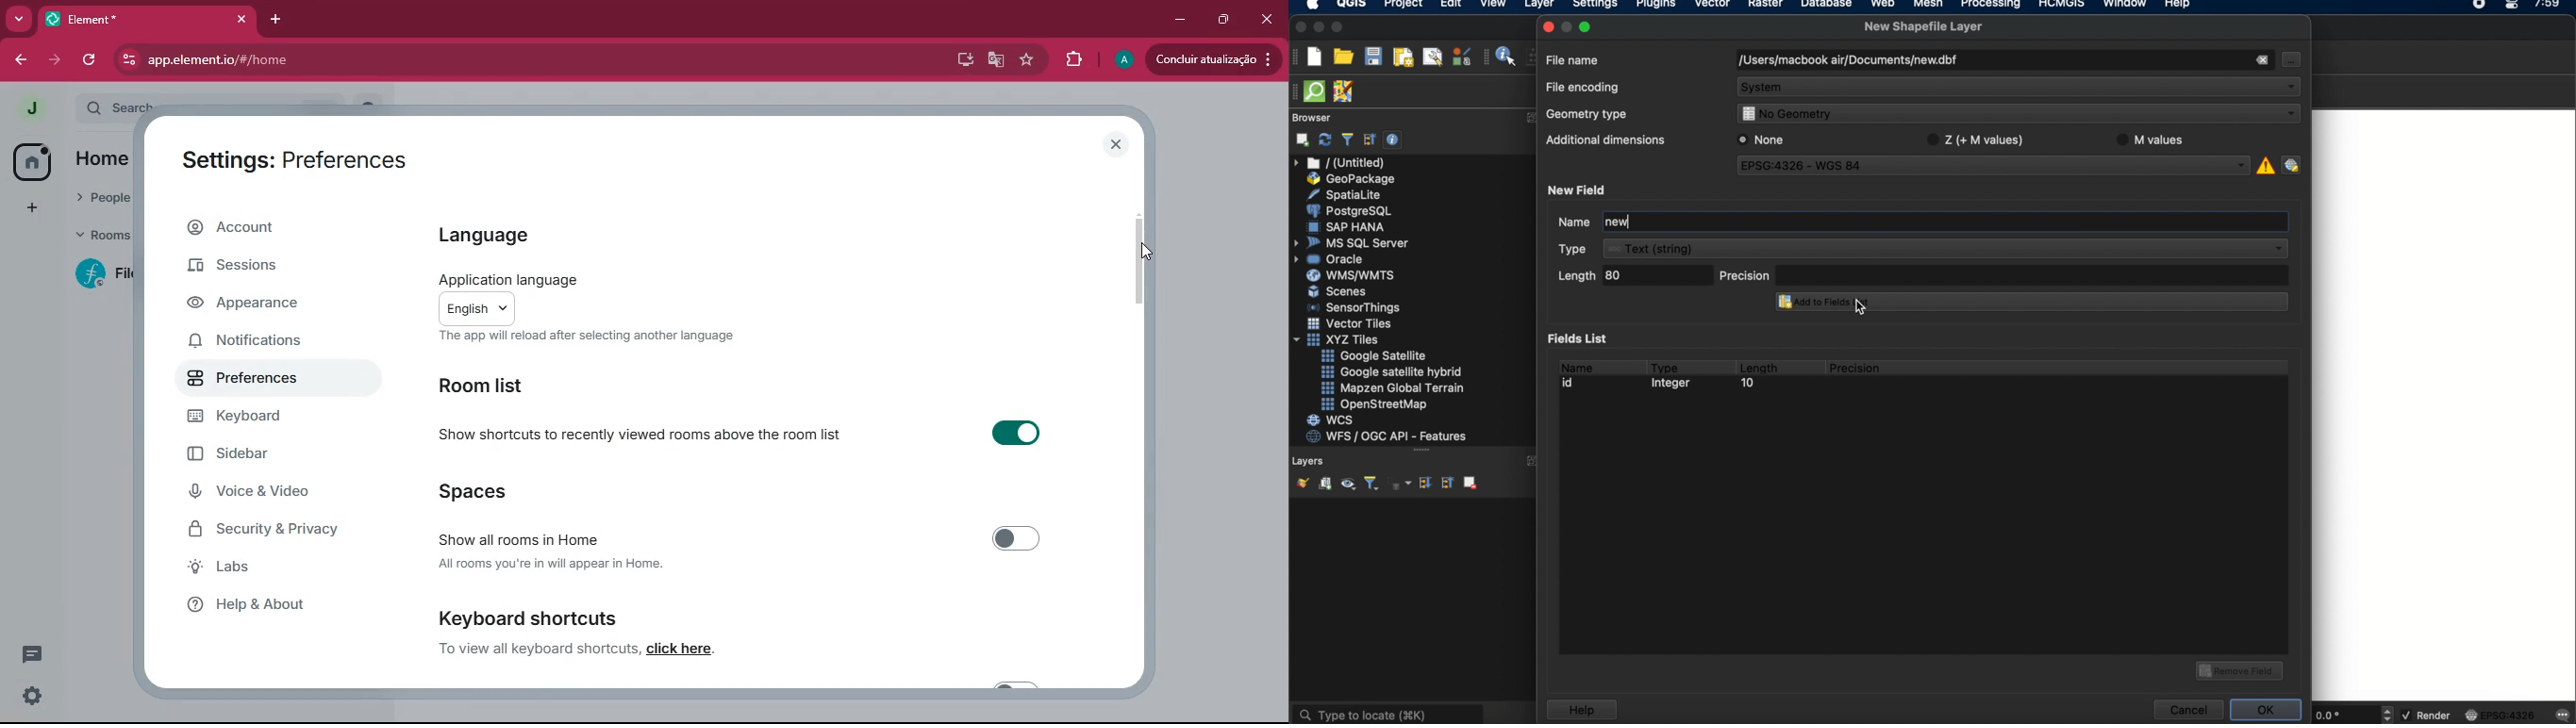  Describe the element at coordinates (1591, 116) in the screenshot. I see `Geometry type` at that location.